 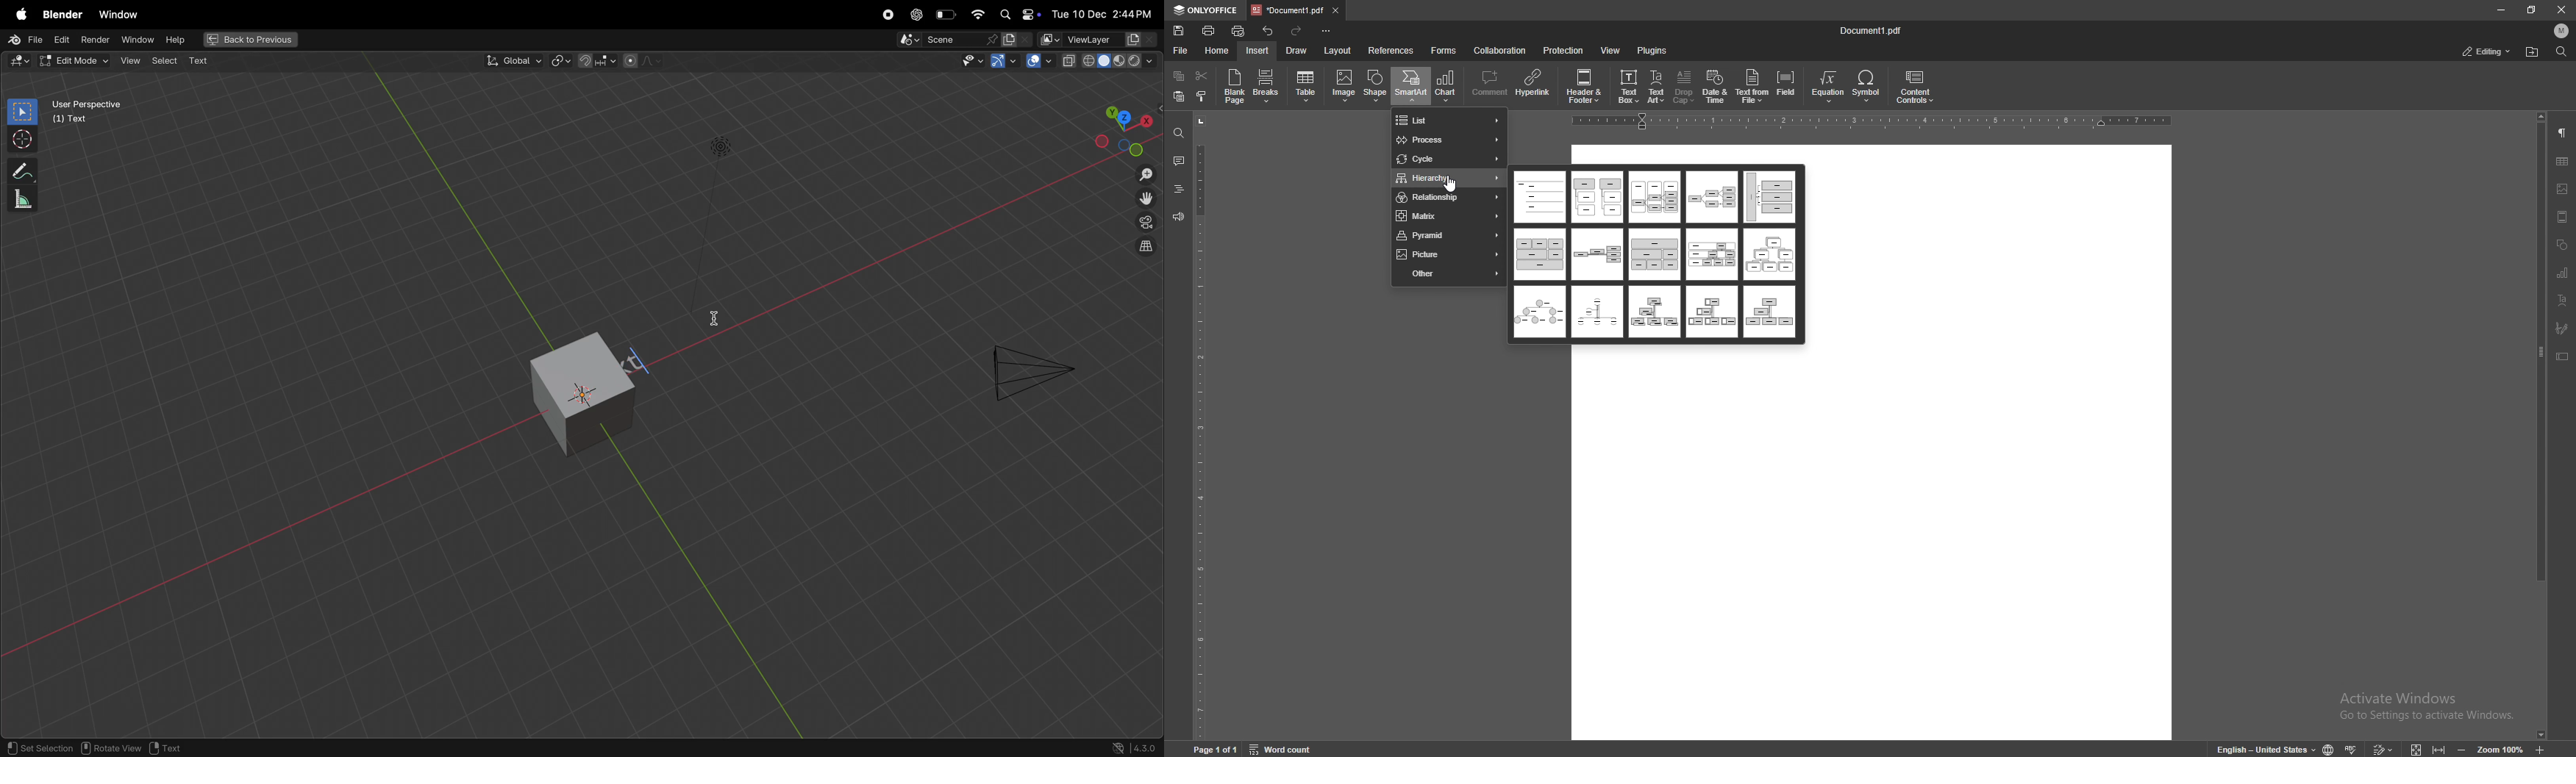 What do you see at coordinates (1205, 11) in the screenshot?
I see `onlyoffice` at bounding box center [1205, 11].